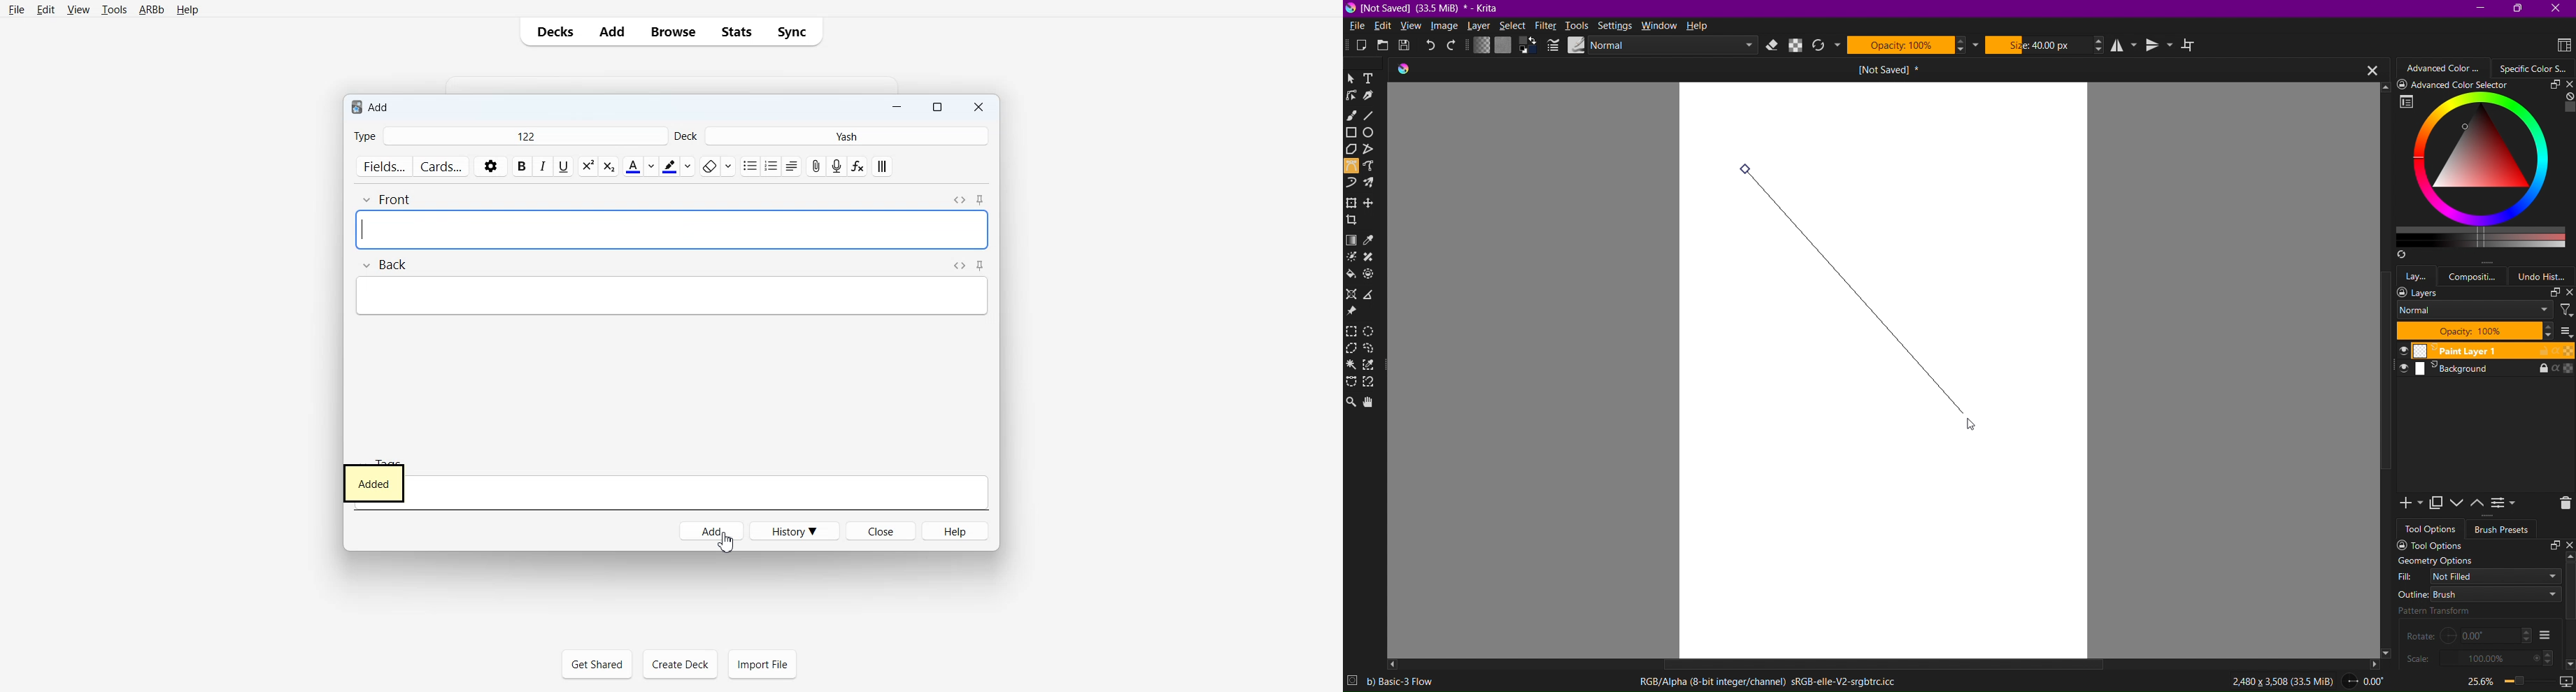  Describe the element at coordinates (728, 542) in the screenshot. I see `Cursor` at that location.